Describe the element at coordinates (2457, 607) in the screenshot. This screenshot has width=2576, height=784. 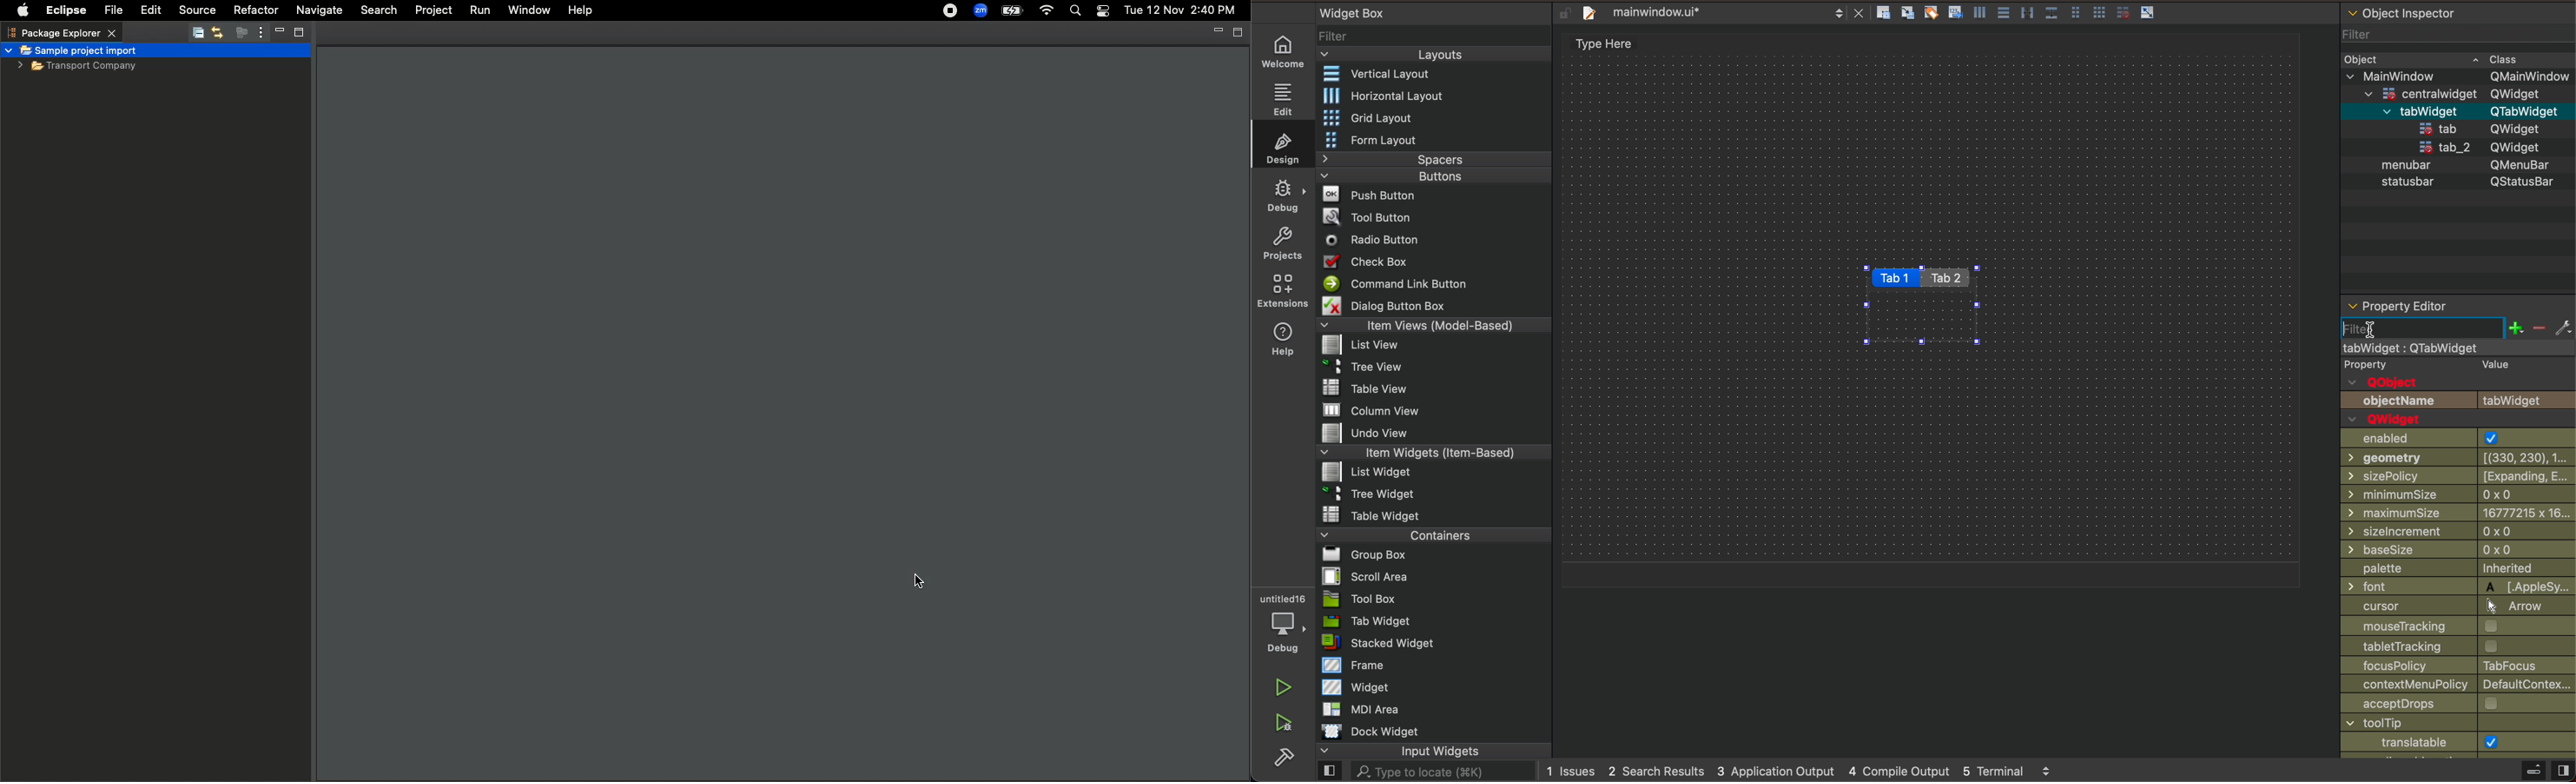
I see `cursor` at that location.